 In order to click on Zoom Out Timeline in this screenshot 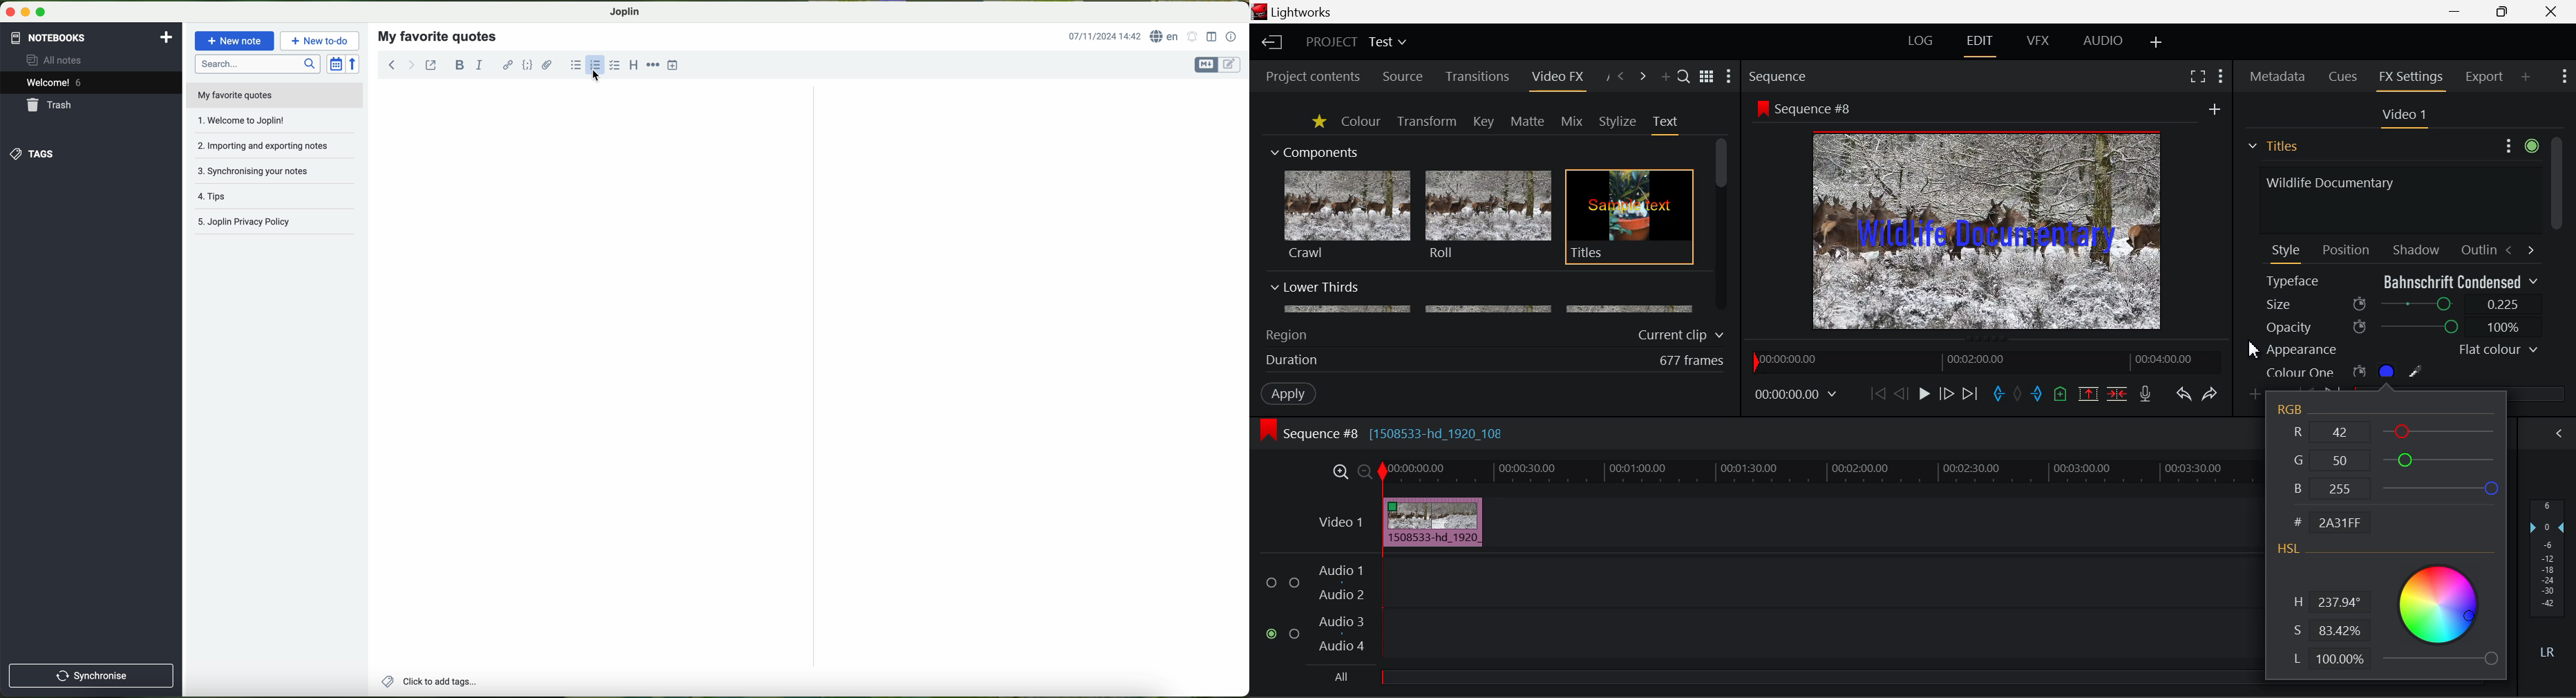, I will do `click(1365, 473)`.